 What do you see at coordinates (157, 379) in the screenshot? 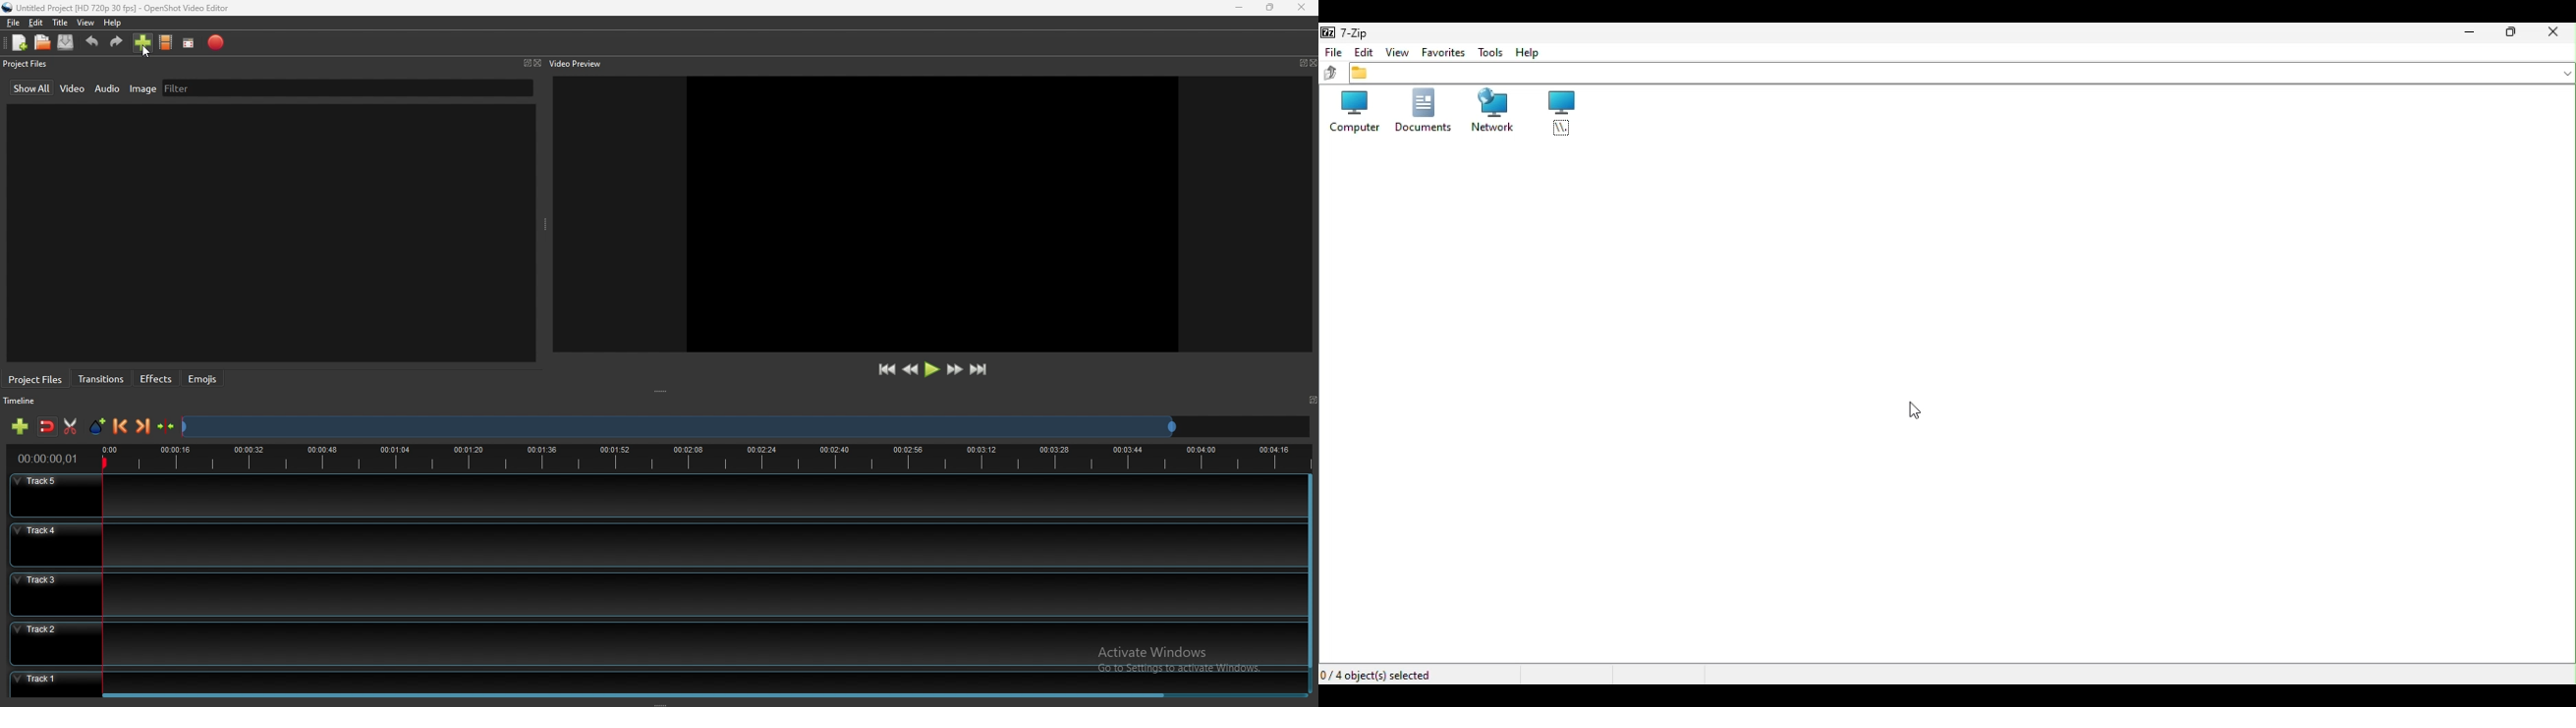
I see `effects` at bounding box center [157, 379].